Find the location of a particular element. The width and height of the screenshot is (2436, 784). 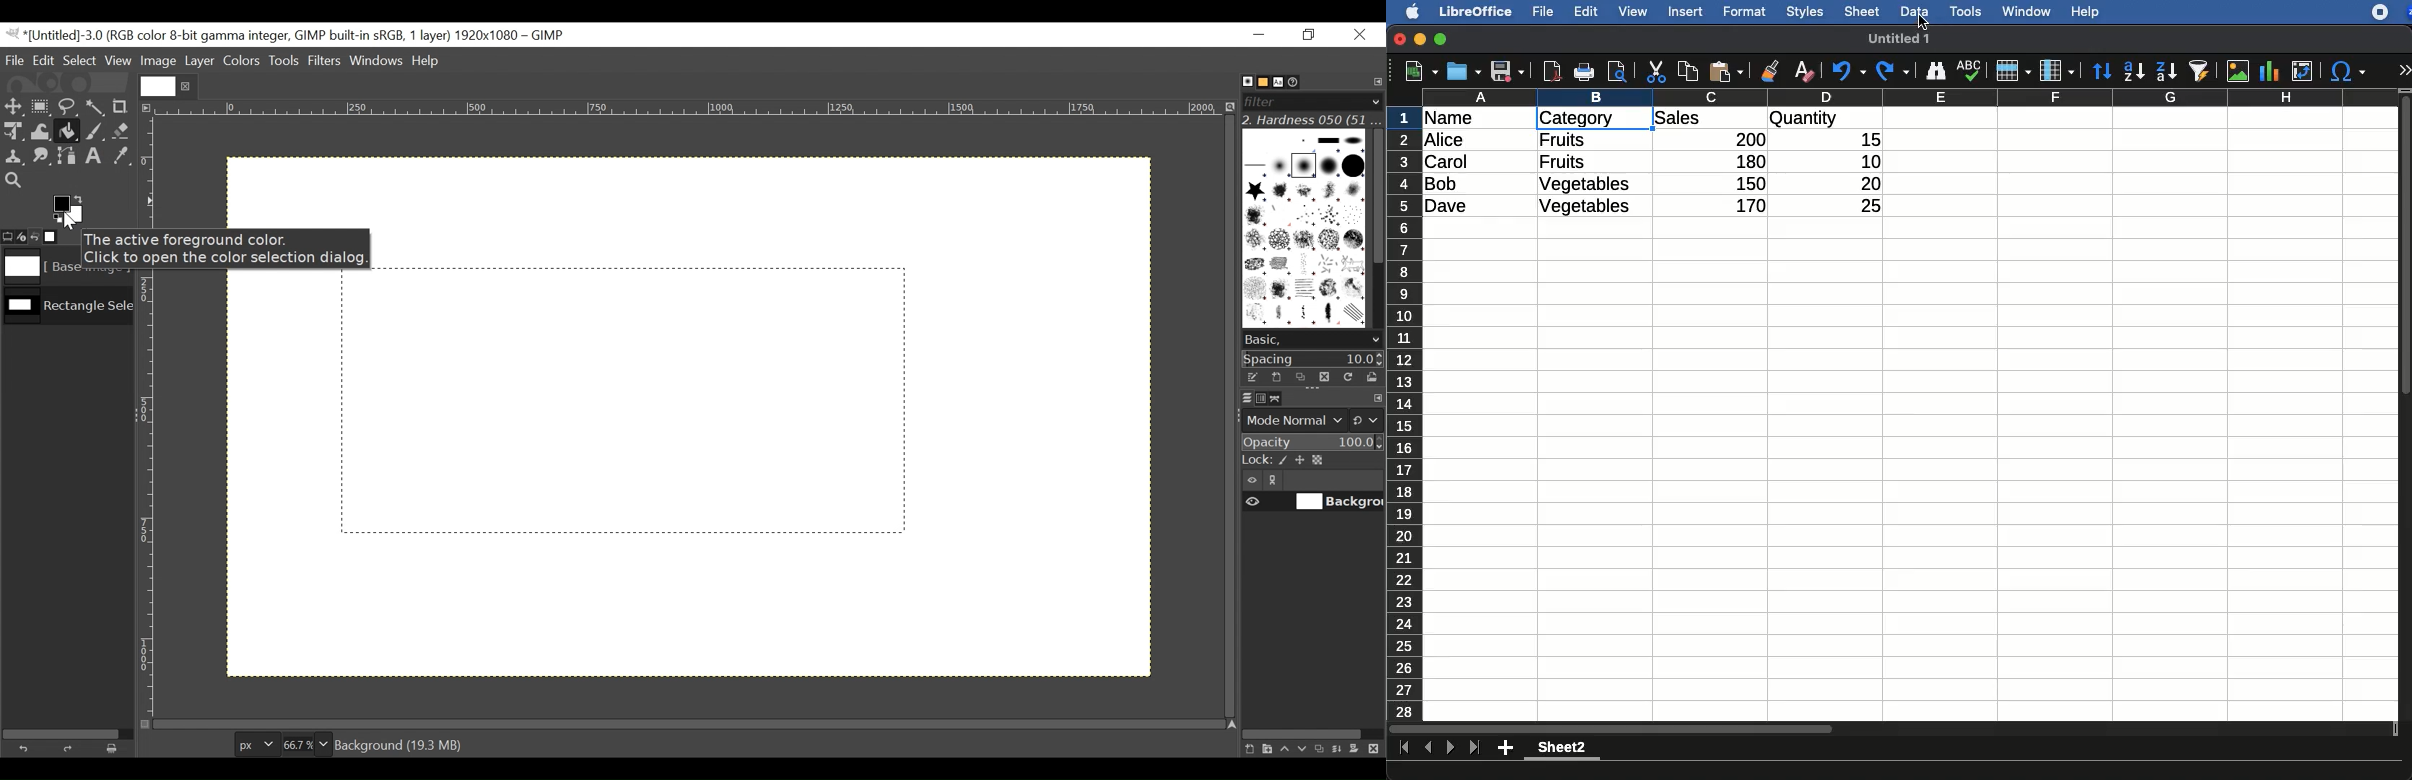

last sheet is located at coordinates (1474, 748).